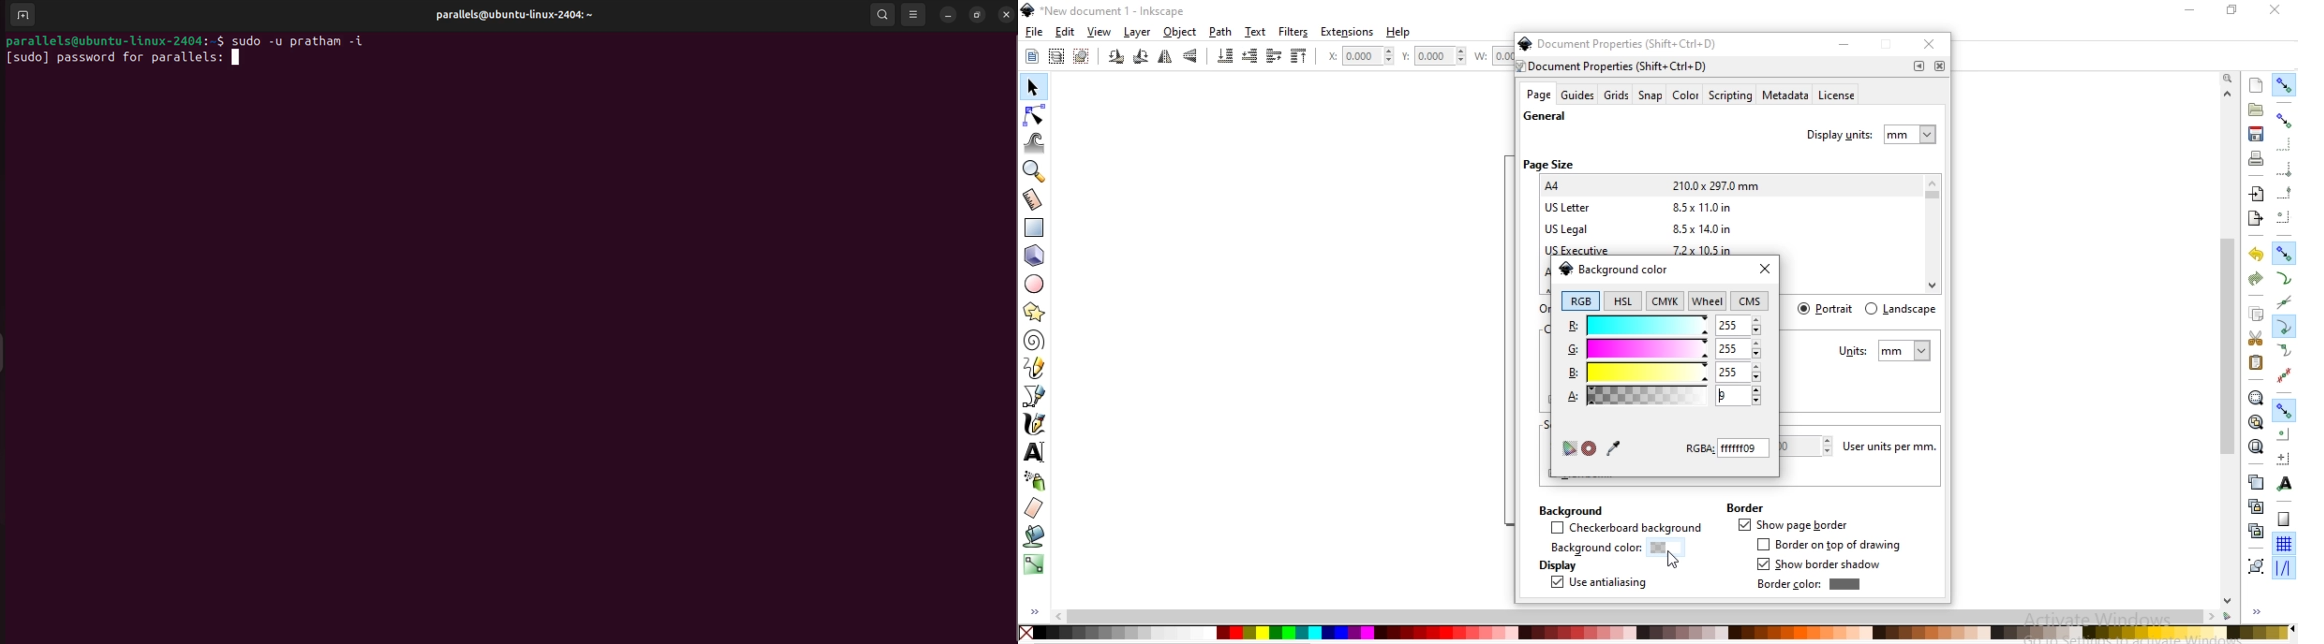  I want to click on snap an items rotation center, so click(2284, 458).